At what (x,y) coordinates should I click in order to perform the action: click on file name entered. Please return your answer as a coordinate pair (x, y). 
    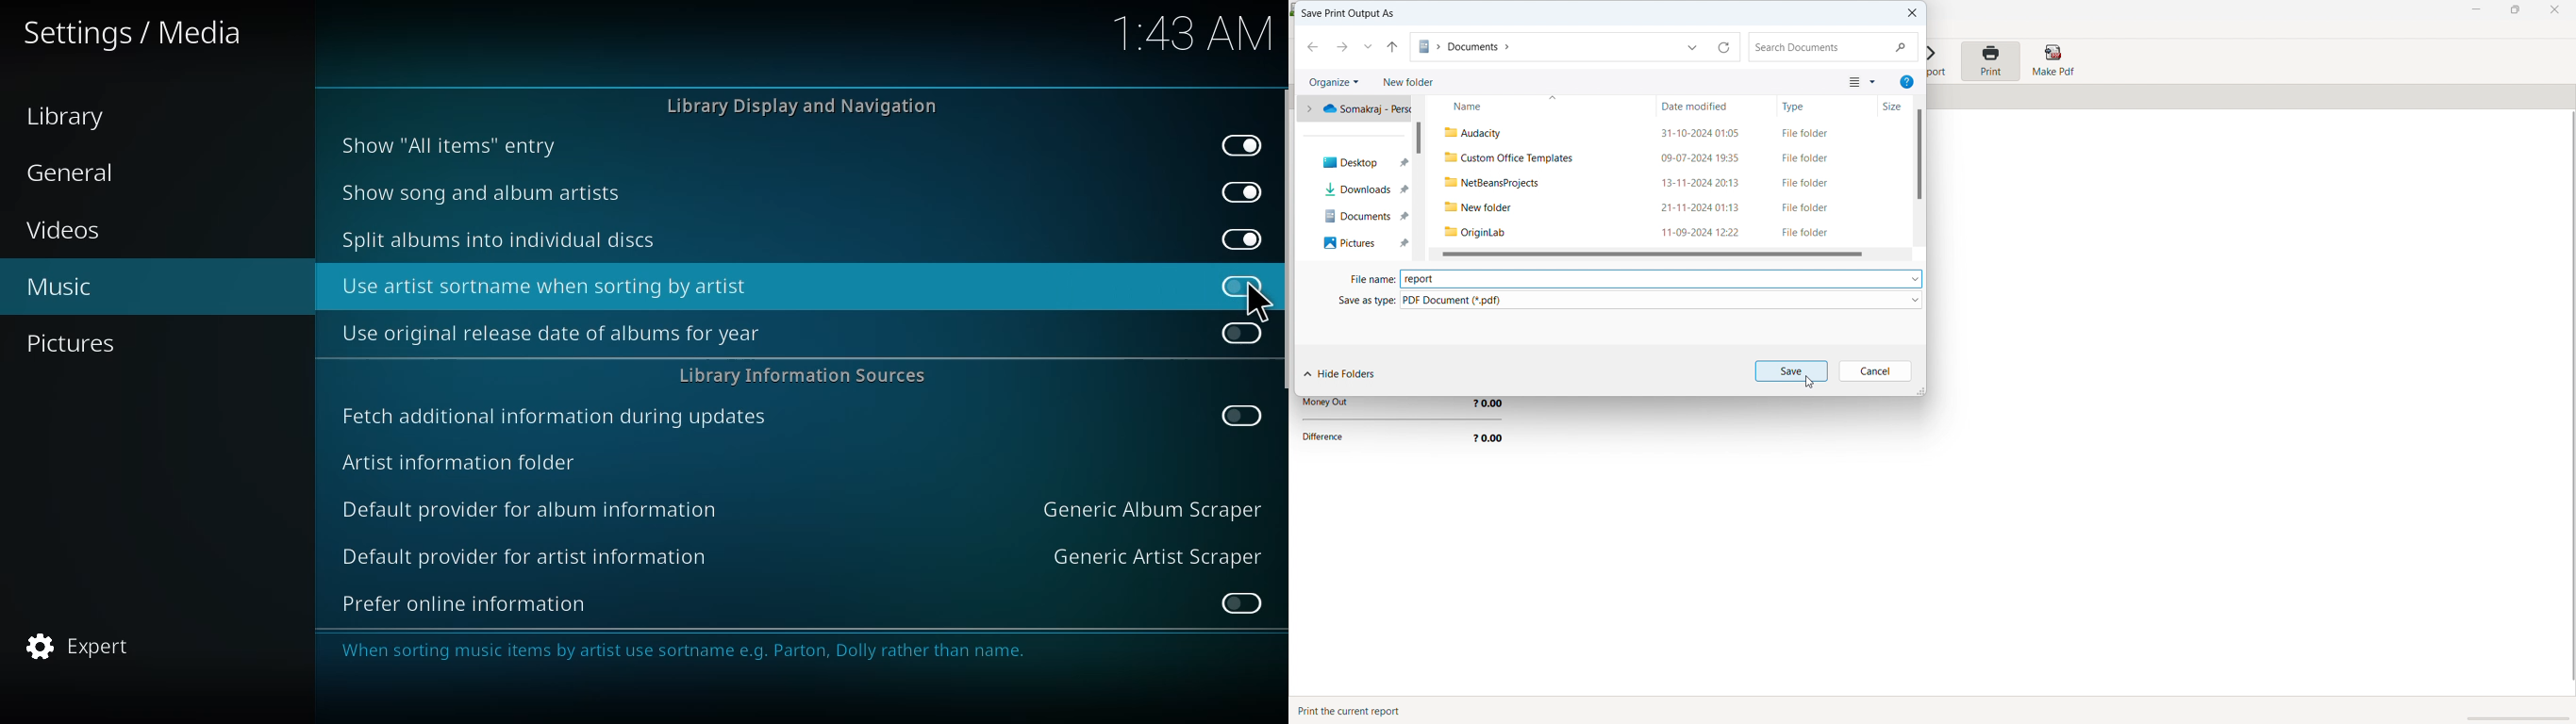
    Looking at the image, I should click on (1660, 279).